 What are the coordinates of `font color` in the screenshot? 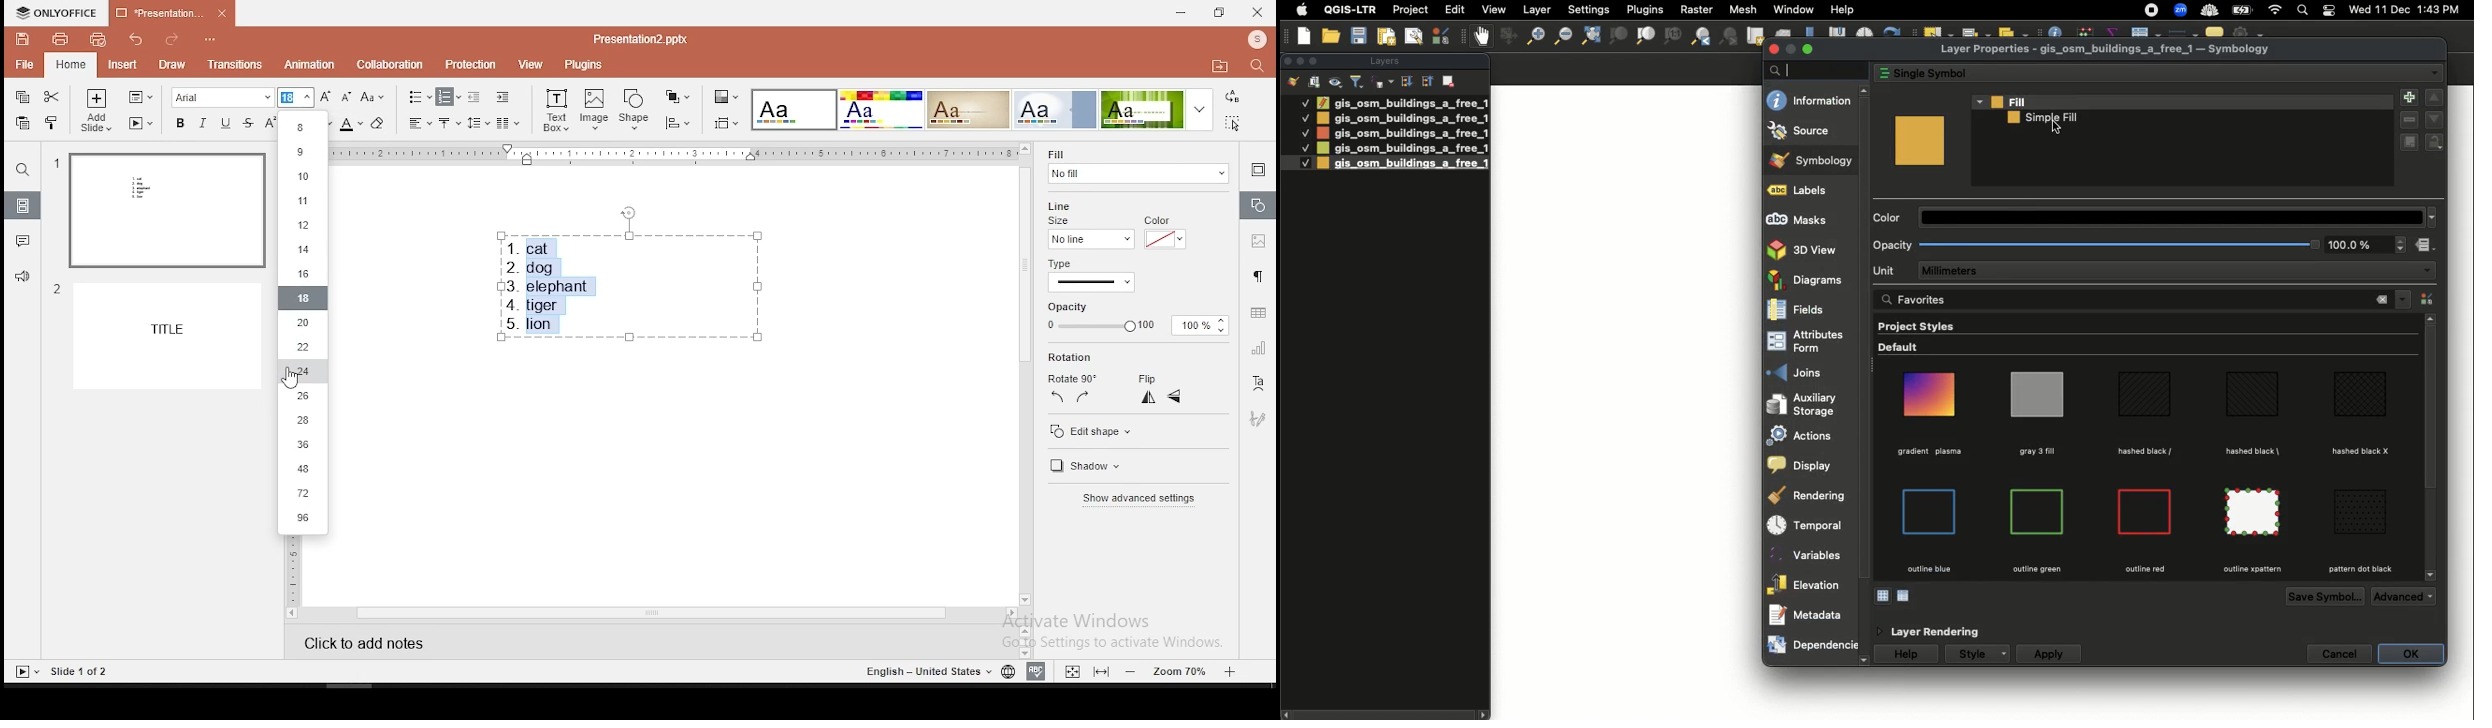 It's located at (350, 123).